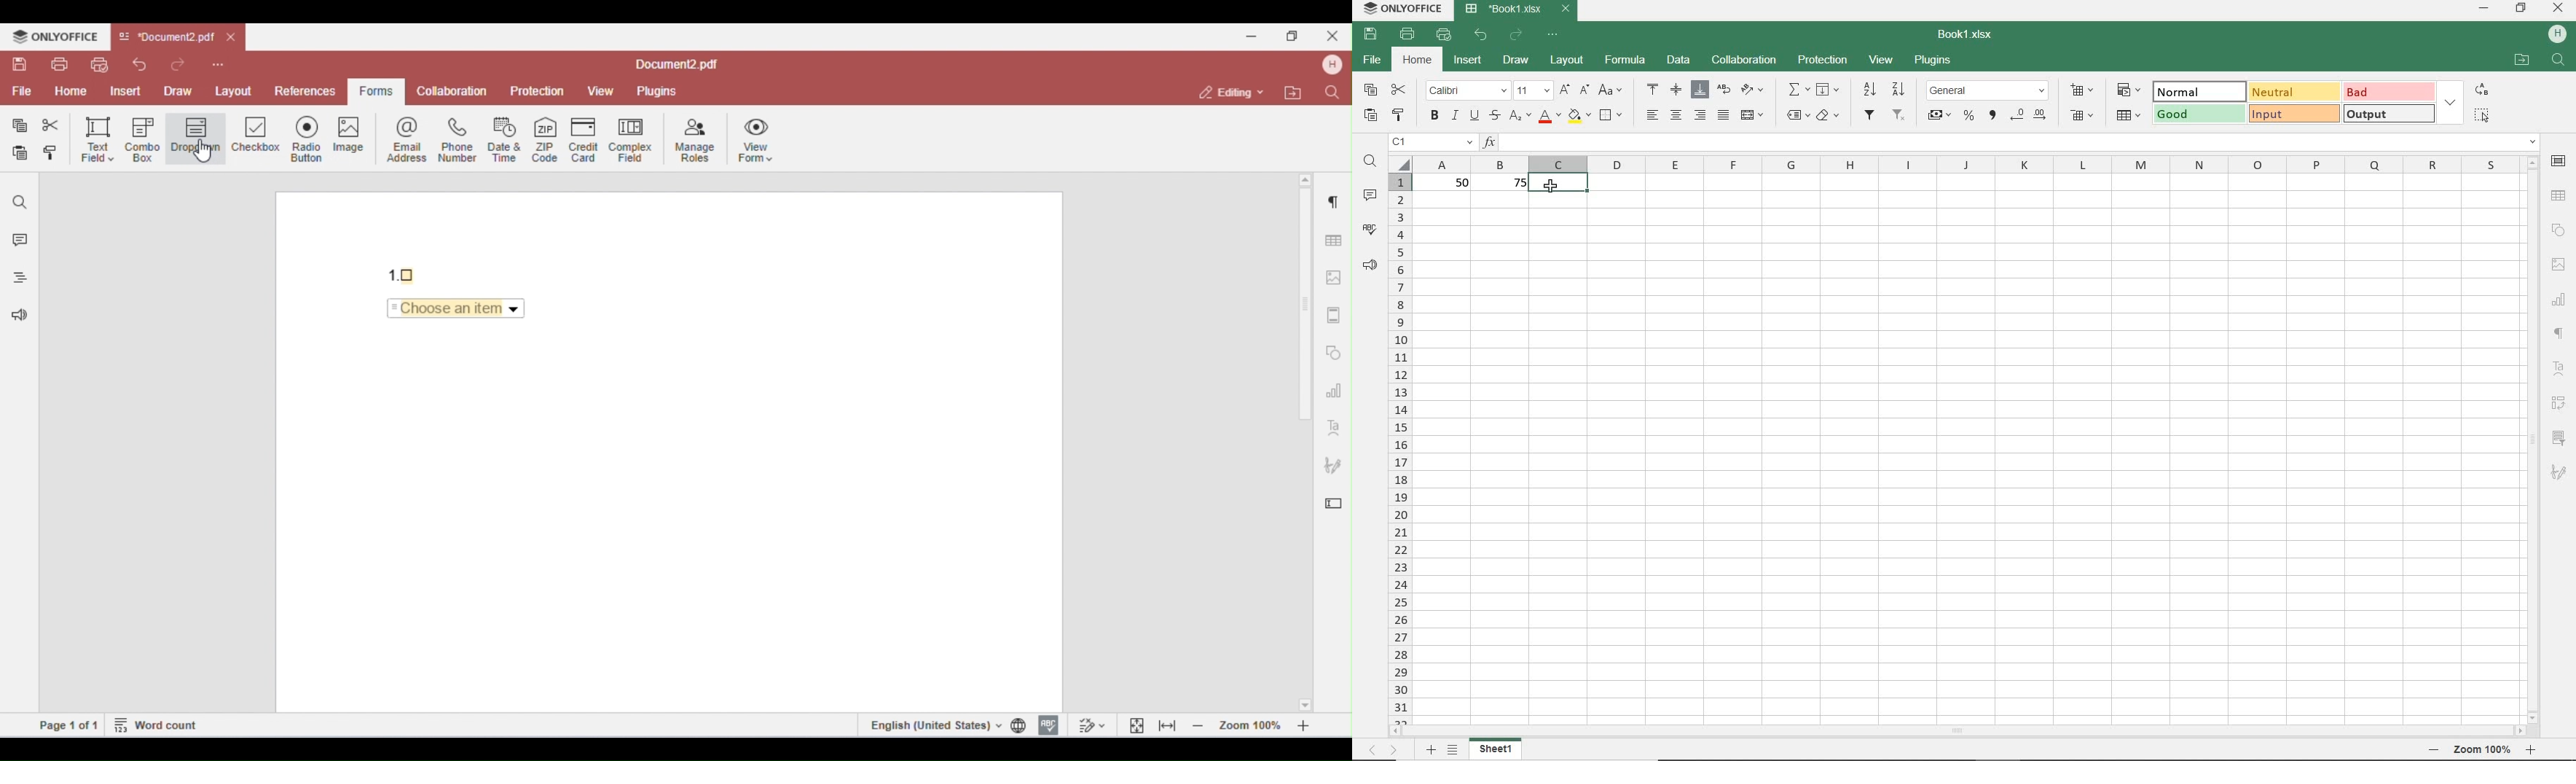  I want to click on subscript/superscript, so click(1520, 116).